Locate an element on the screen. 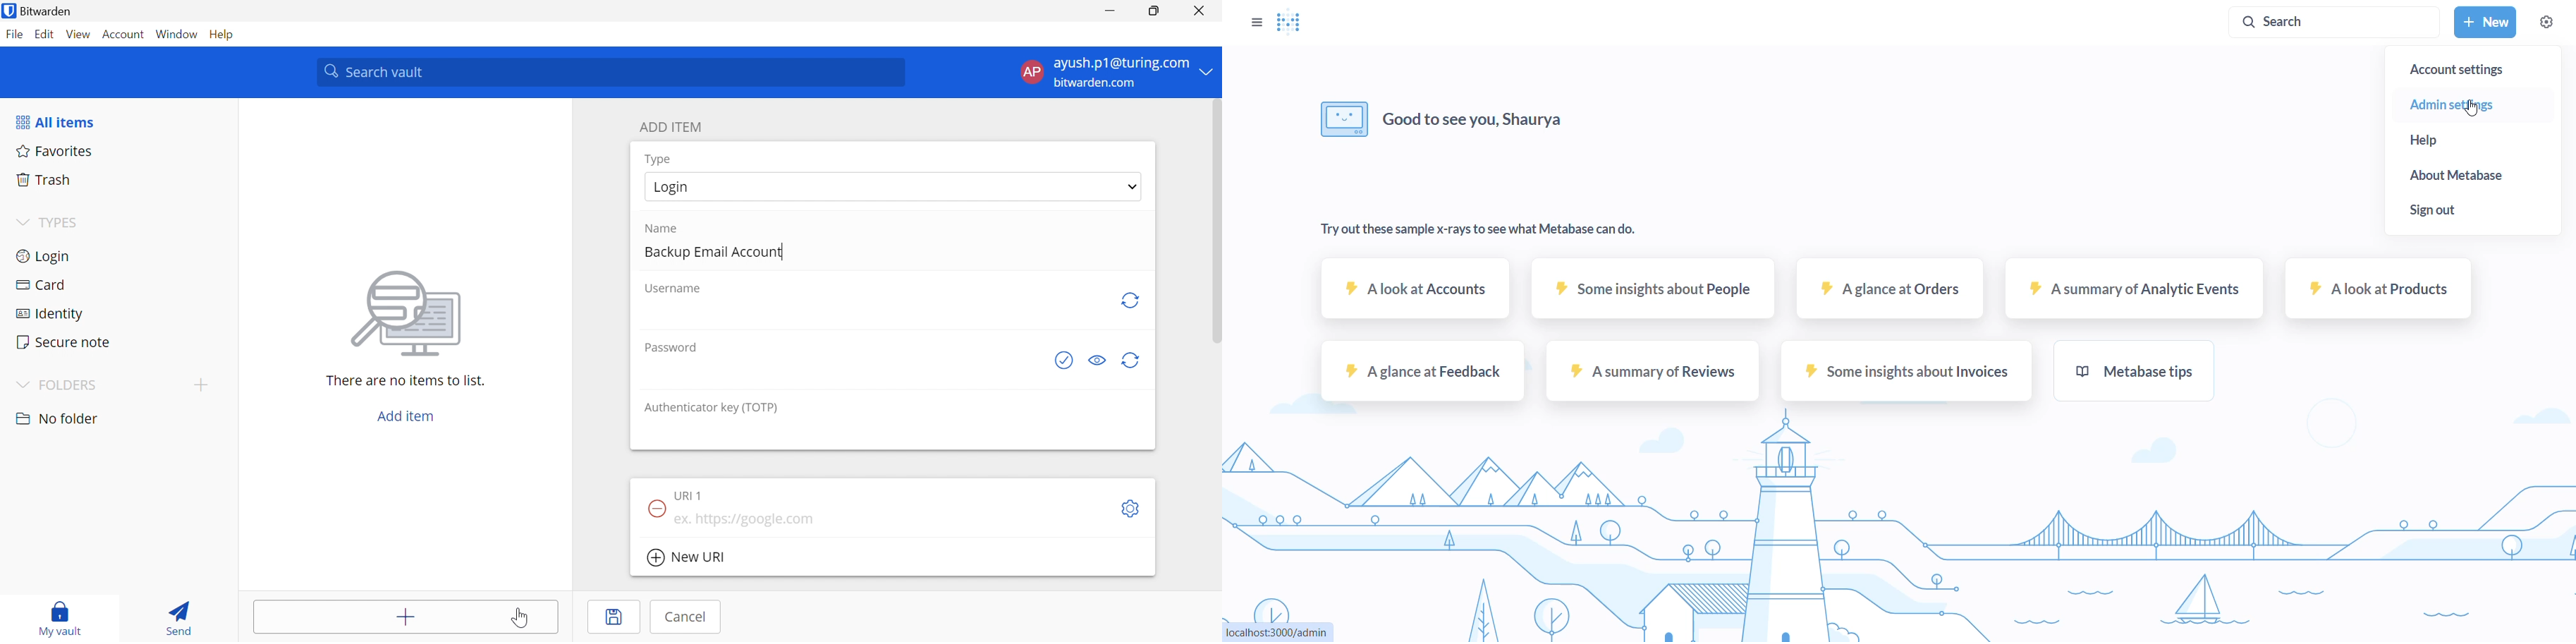 This screenshot has width=2576, height=644. Edit is located at coordinates (45, 34).